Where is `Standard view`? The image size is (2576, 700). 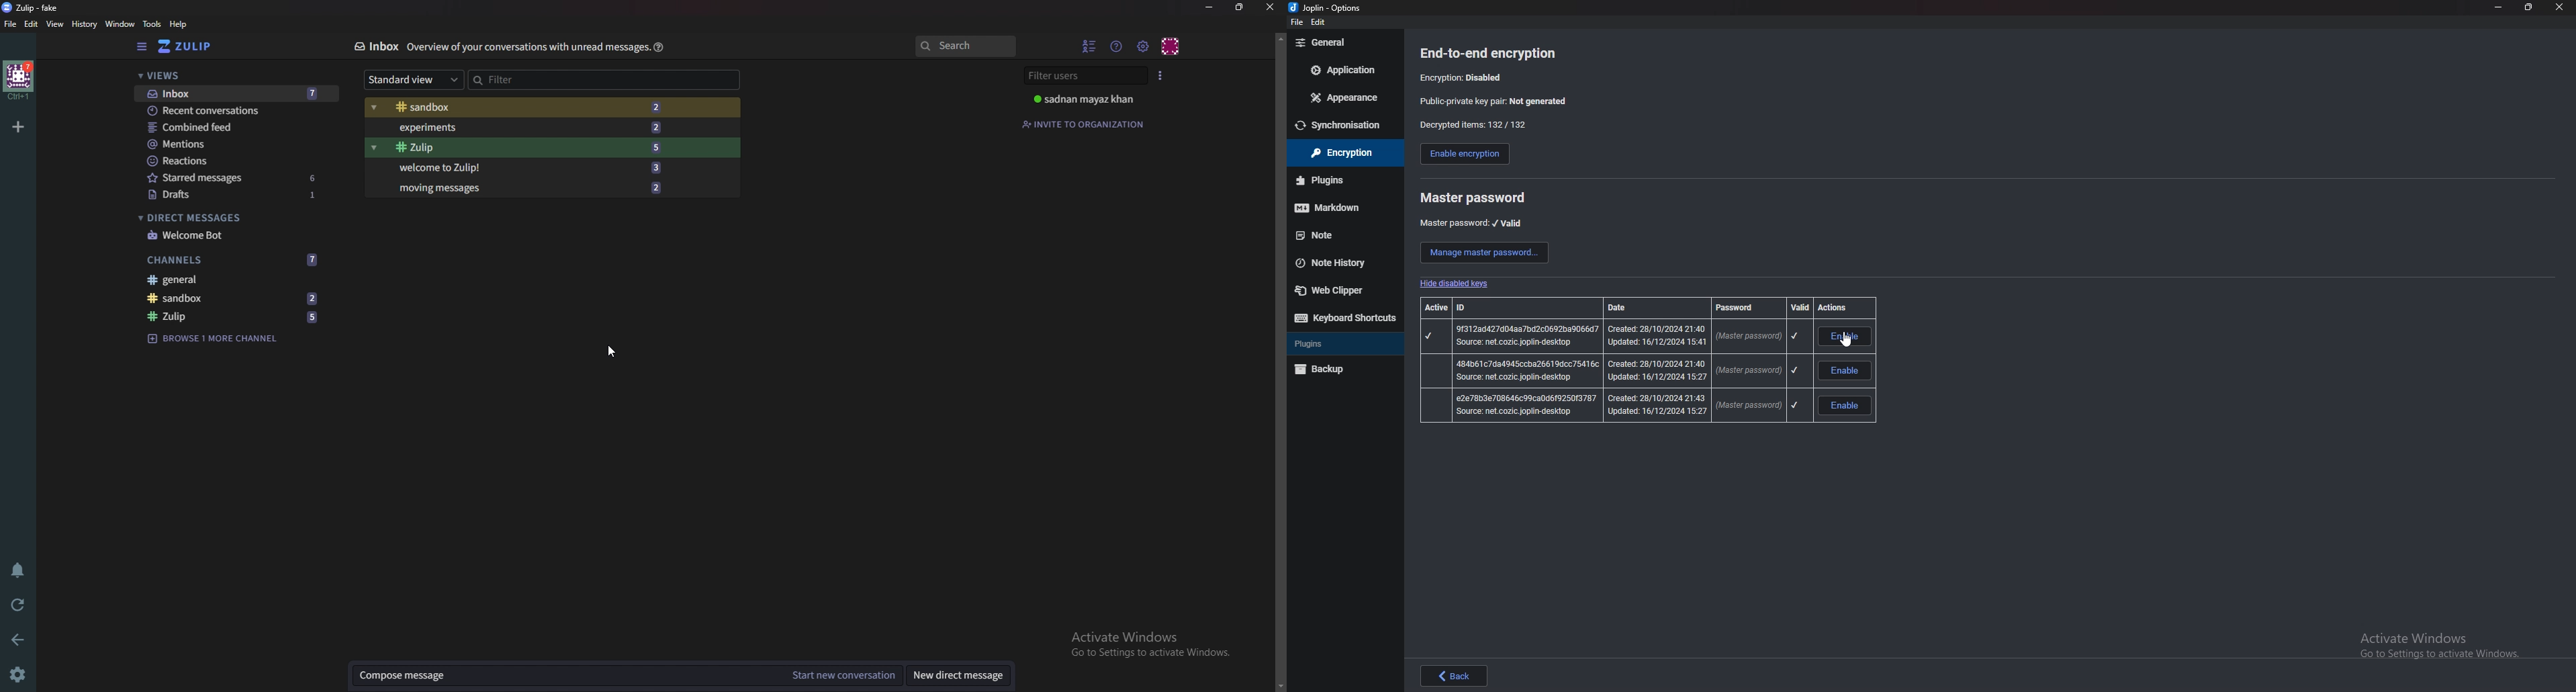 Standard view is located at coordinates (414, 78).